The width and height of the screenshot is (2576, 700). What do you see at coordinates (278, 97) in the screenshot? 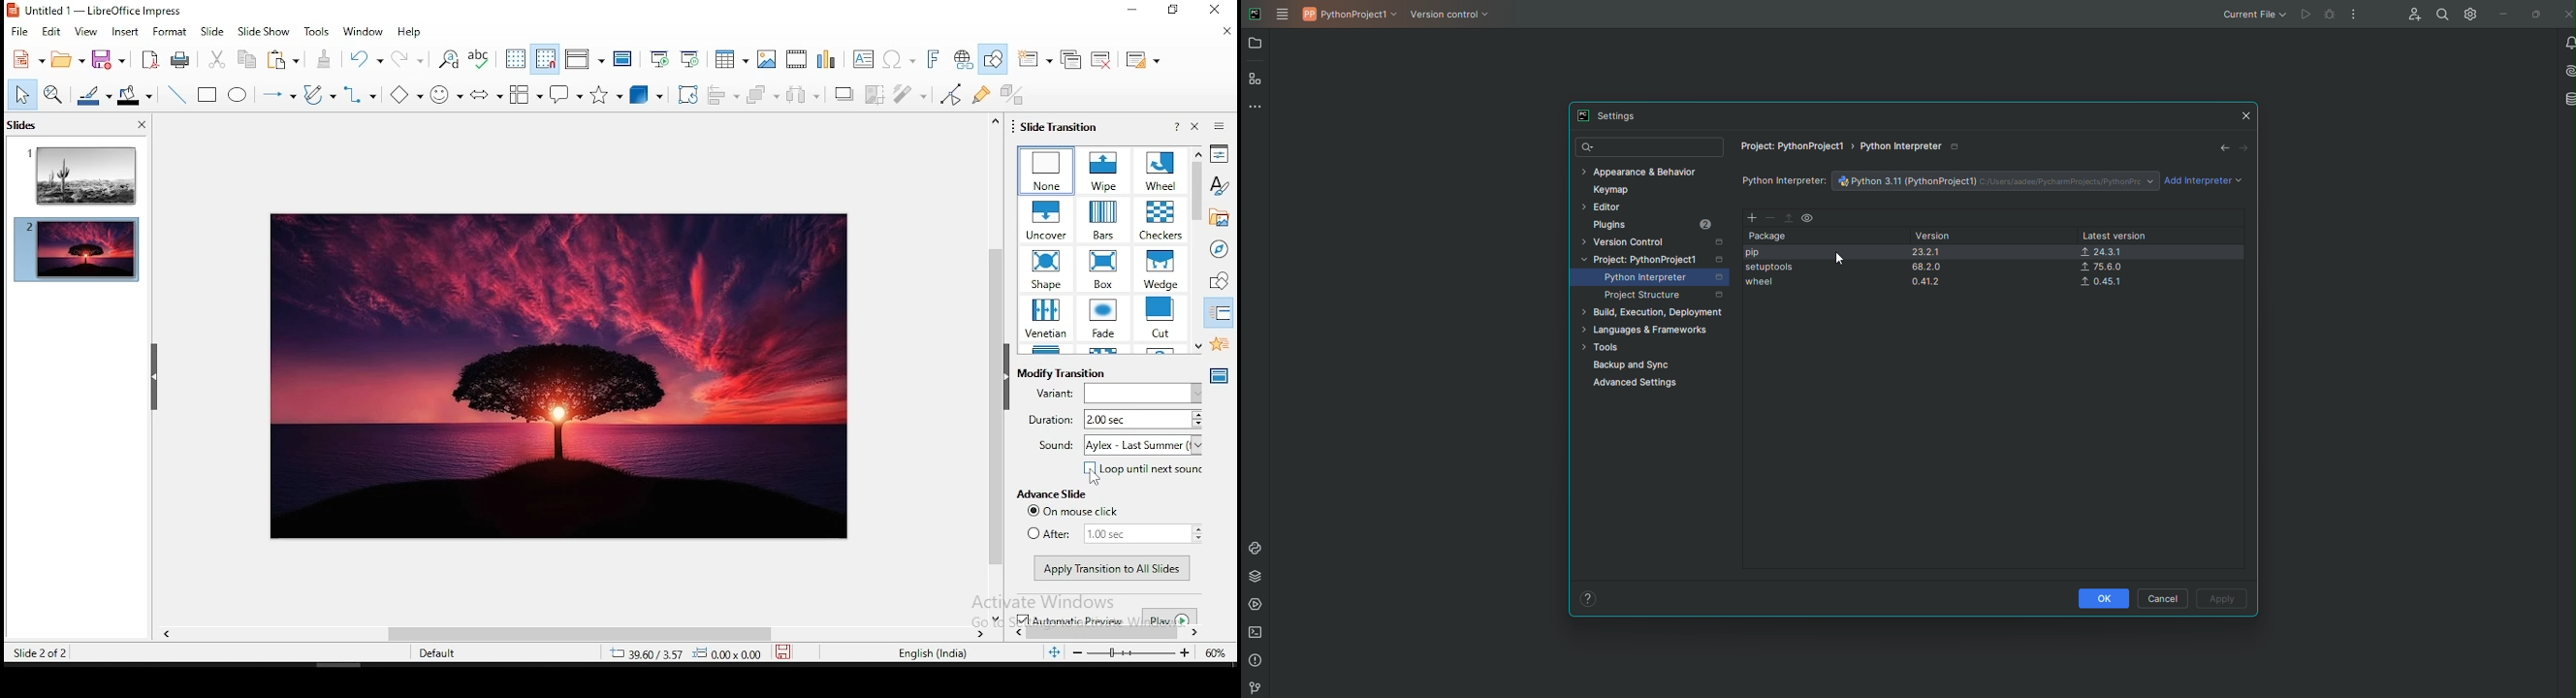
I see `lines and arrows` at bounding box center [278, 97].